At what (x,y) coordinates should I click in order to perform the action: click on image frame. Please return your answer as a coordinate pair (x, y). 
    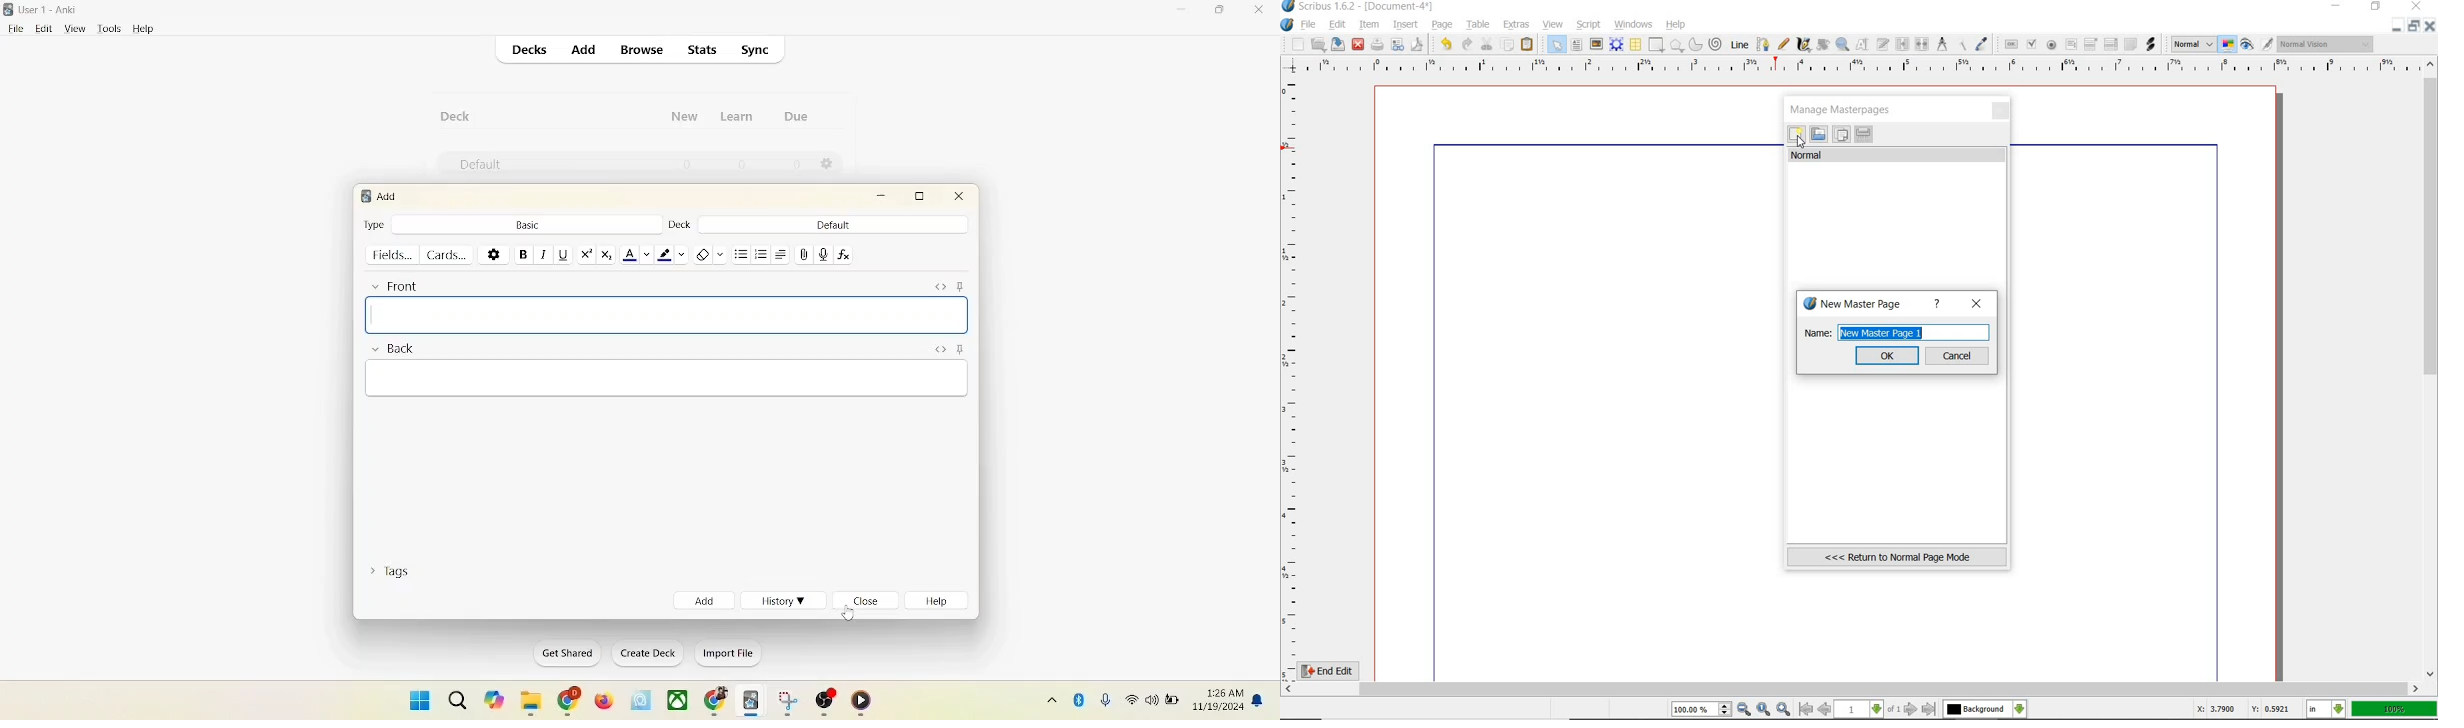
    Looking at the image, I should click on (1597, 44).